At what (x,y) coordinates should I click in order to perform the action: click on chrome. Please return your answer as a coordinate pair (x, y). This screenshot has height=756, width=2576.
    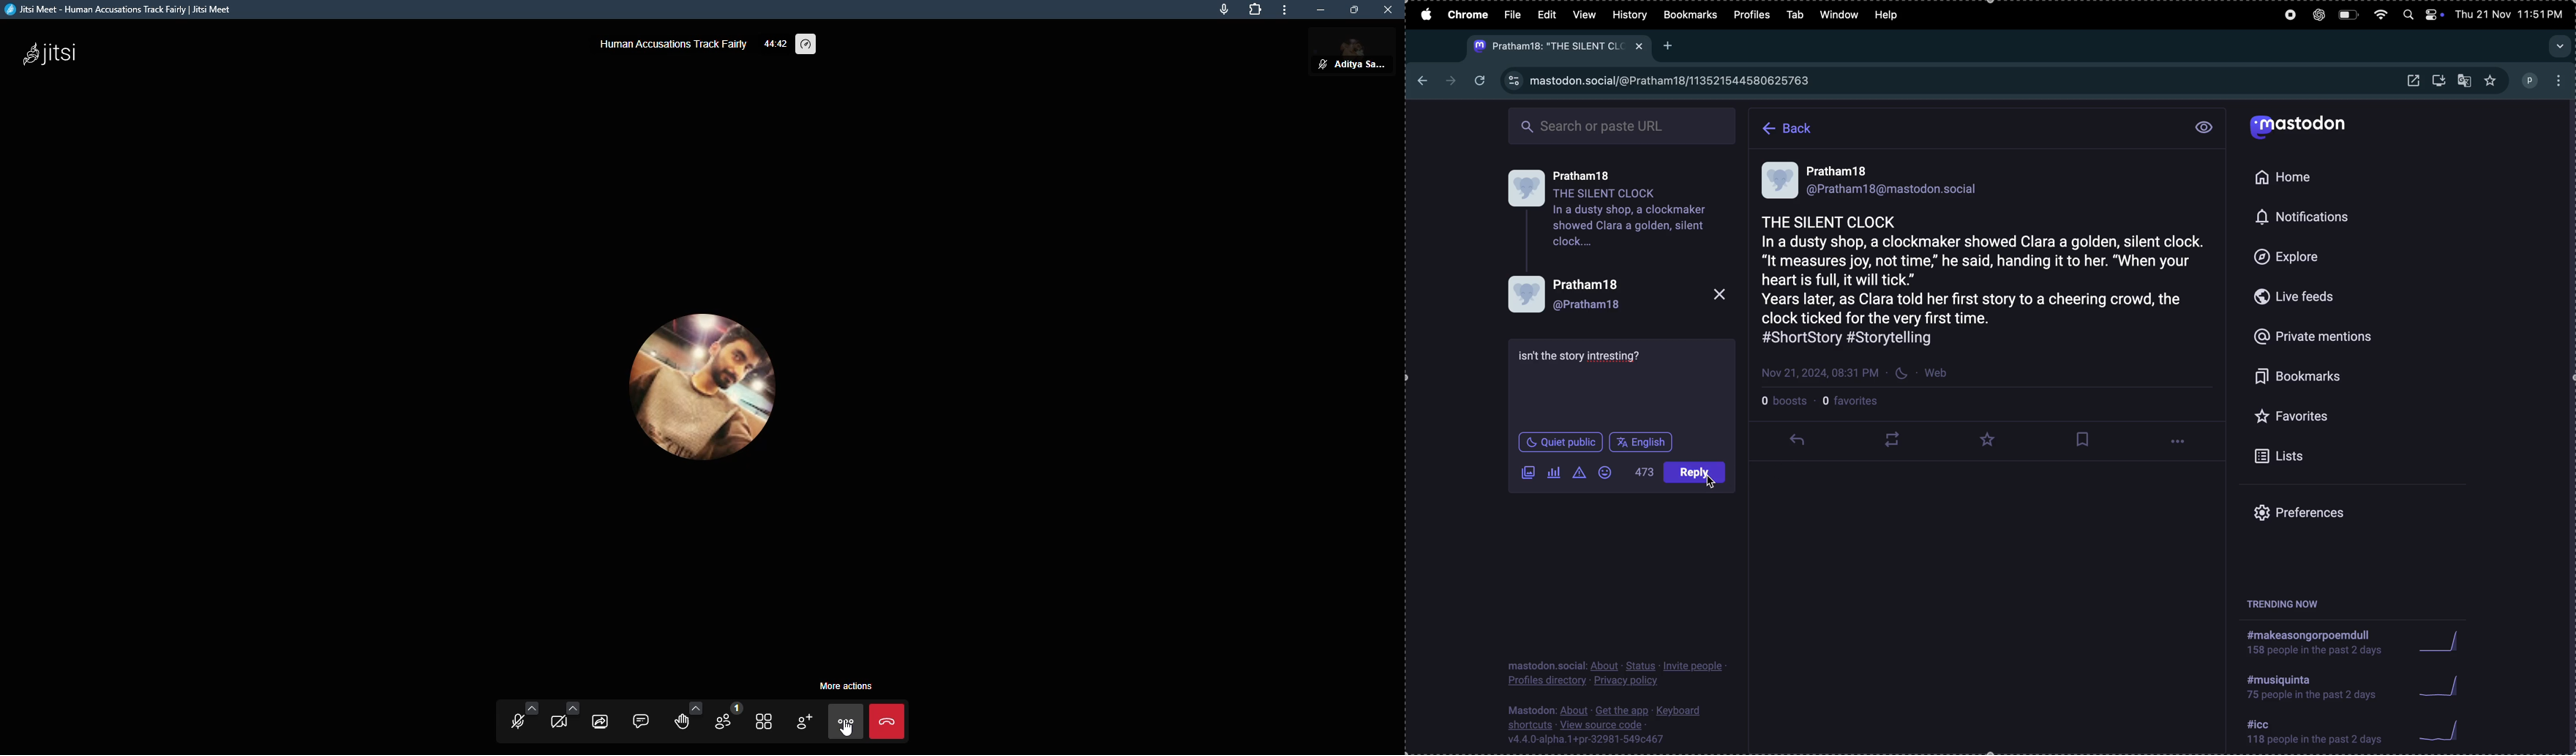
    Looking at the image, I should click on (1468, 16).